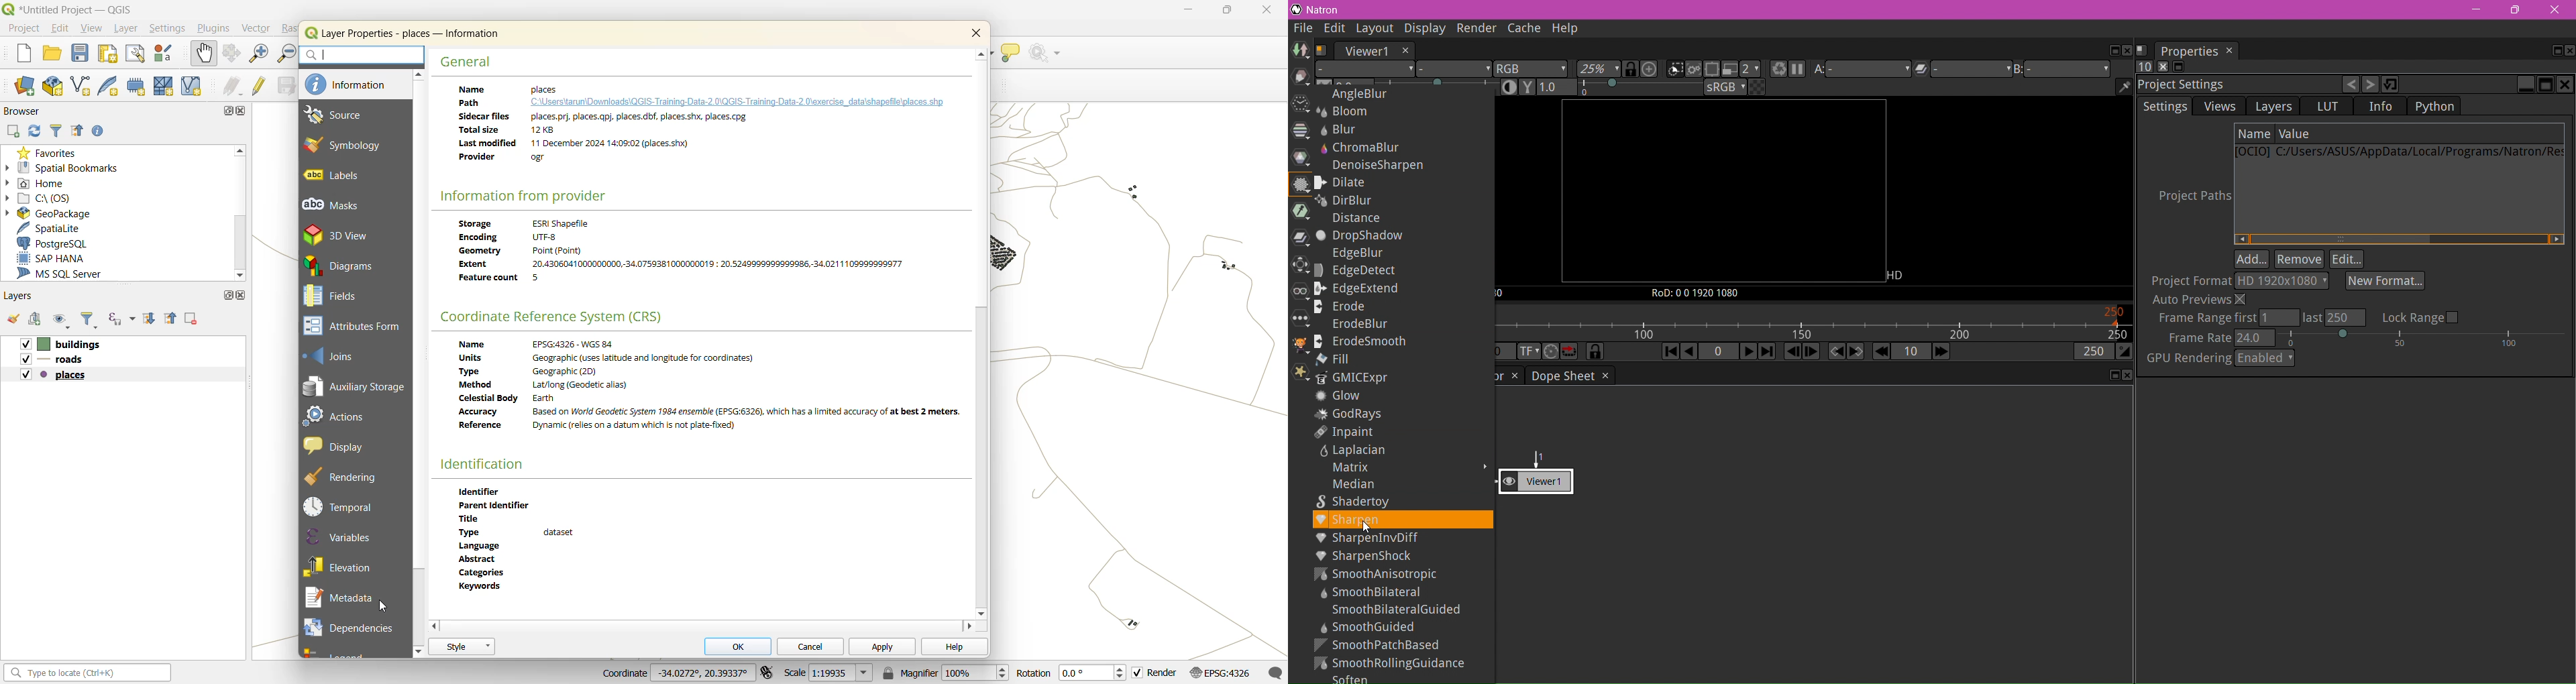  I want to click on enable properties, so click(101, 131).